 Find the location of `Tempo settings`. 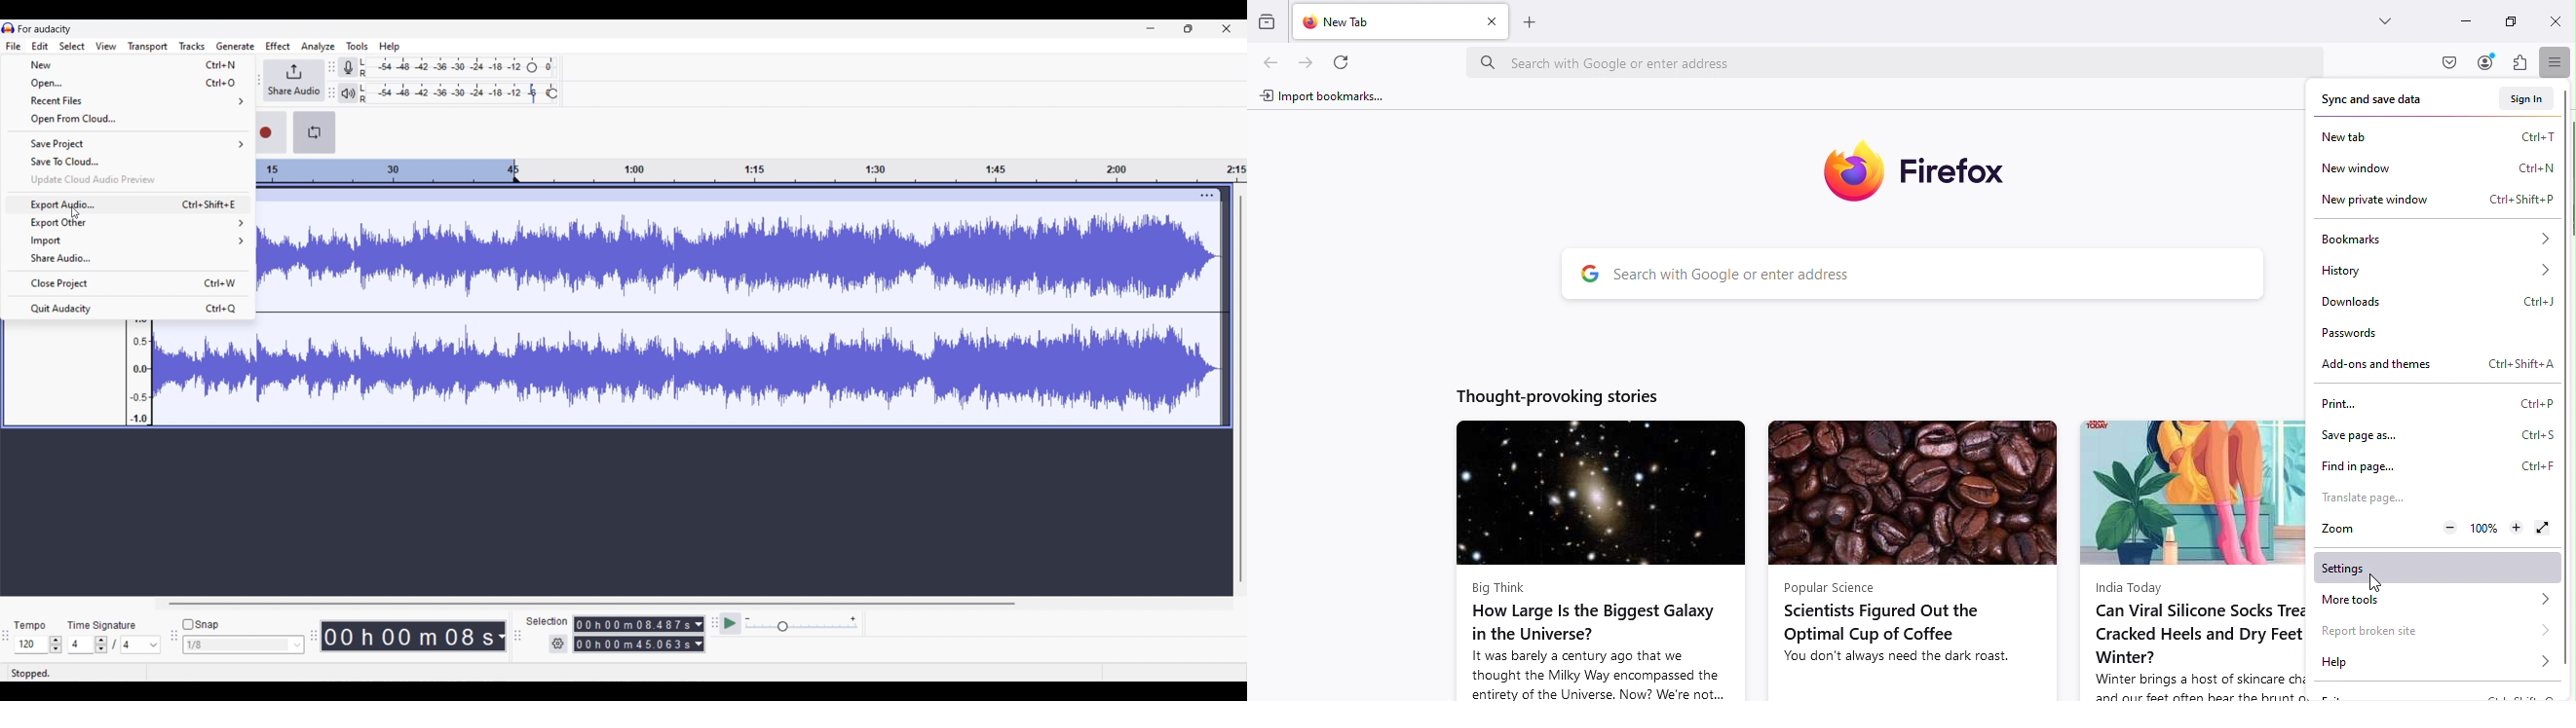

Tempo settings is located at coordinates (29, 626).